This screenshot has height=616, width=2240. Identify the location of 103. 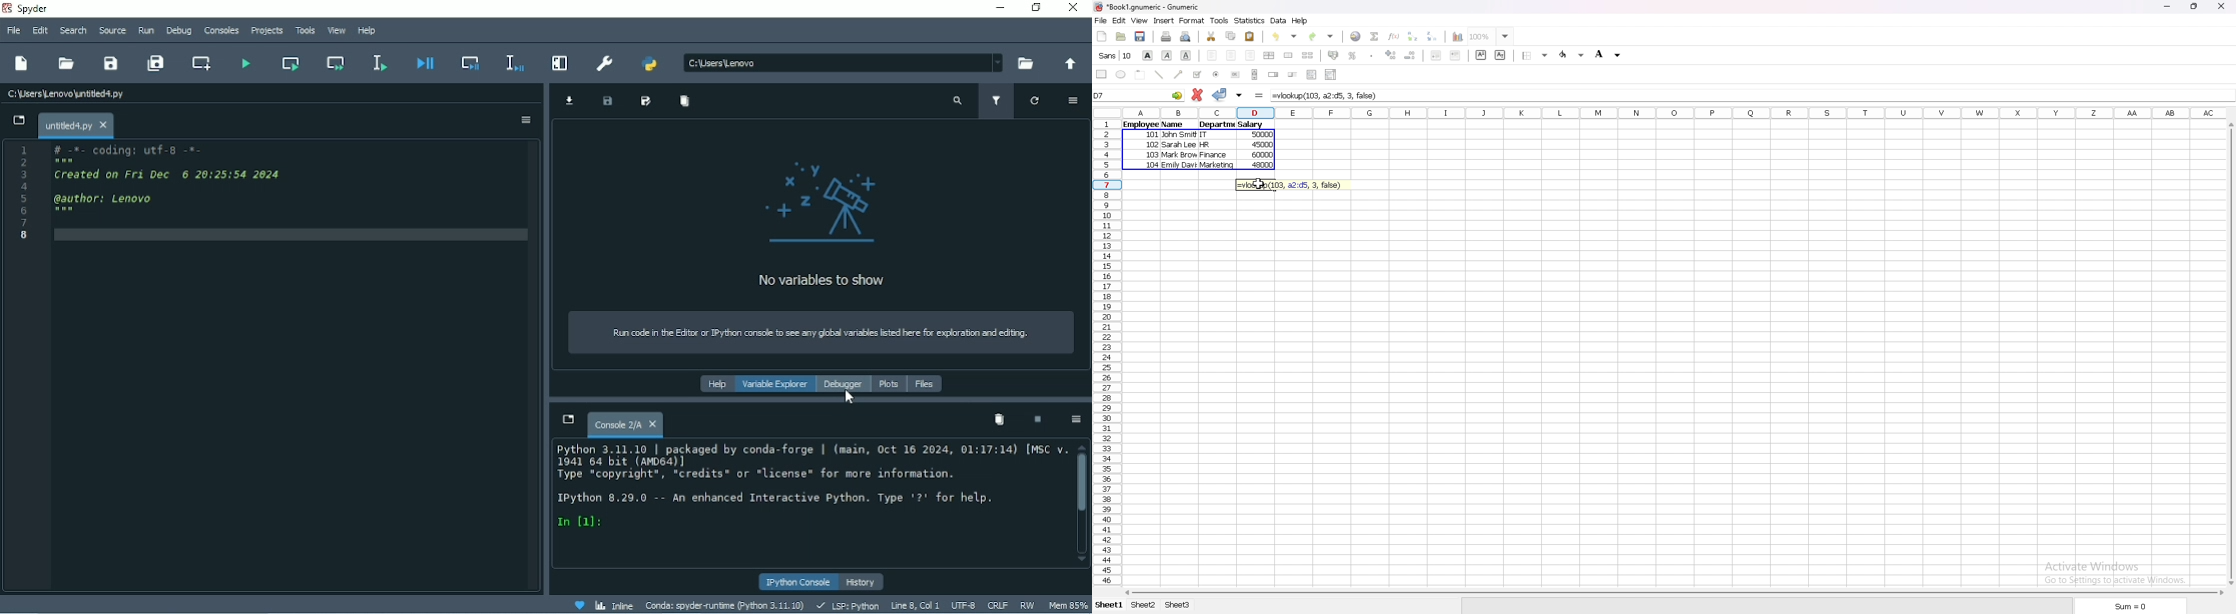
(1154, 155).